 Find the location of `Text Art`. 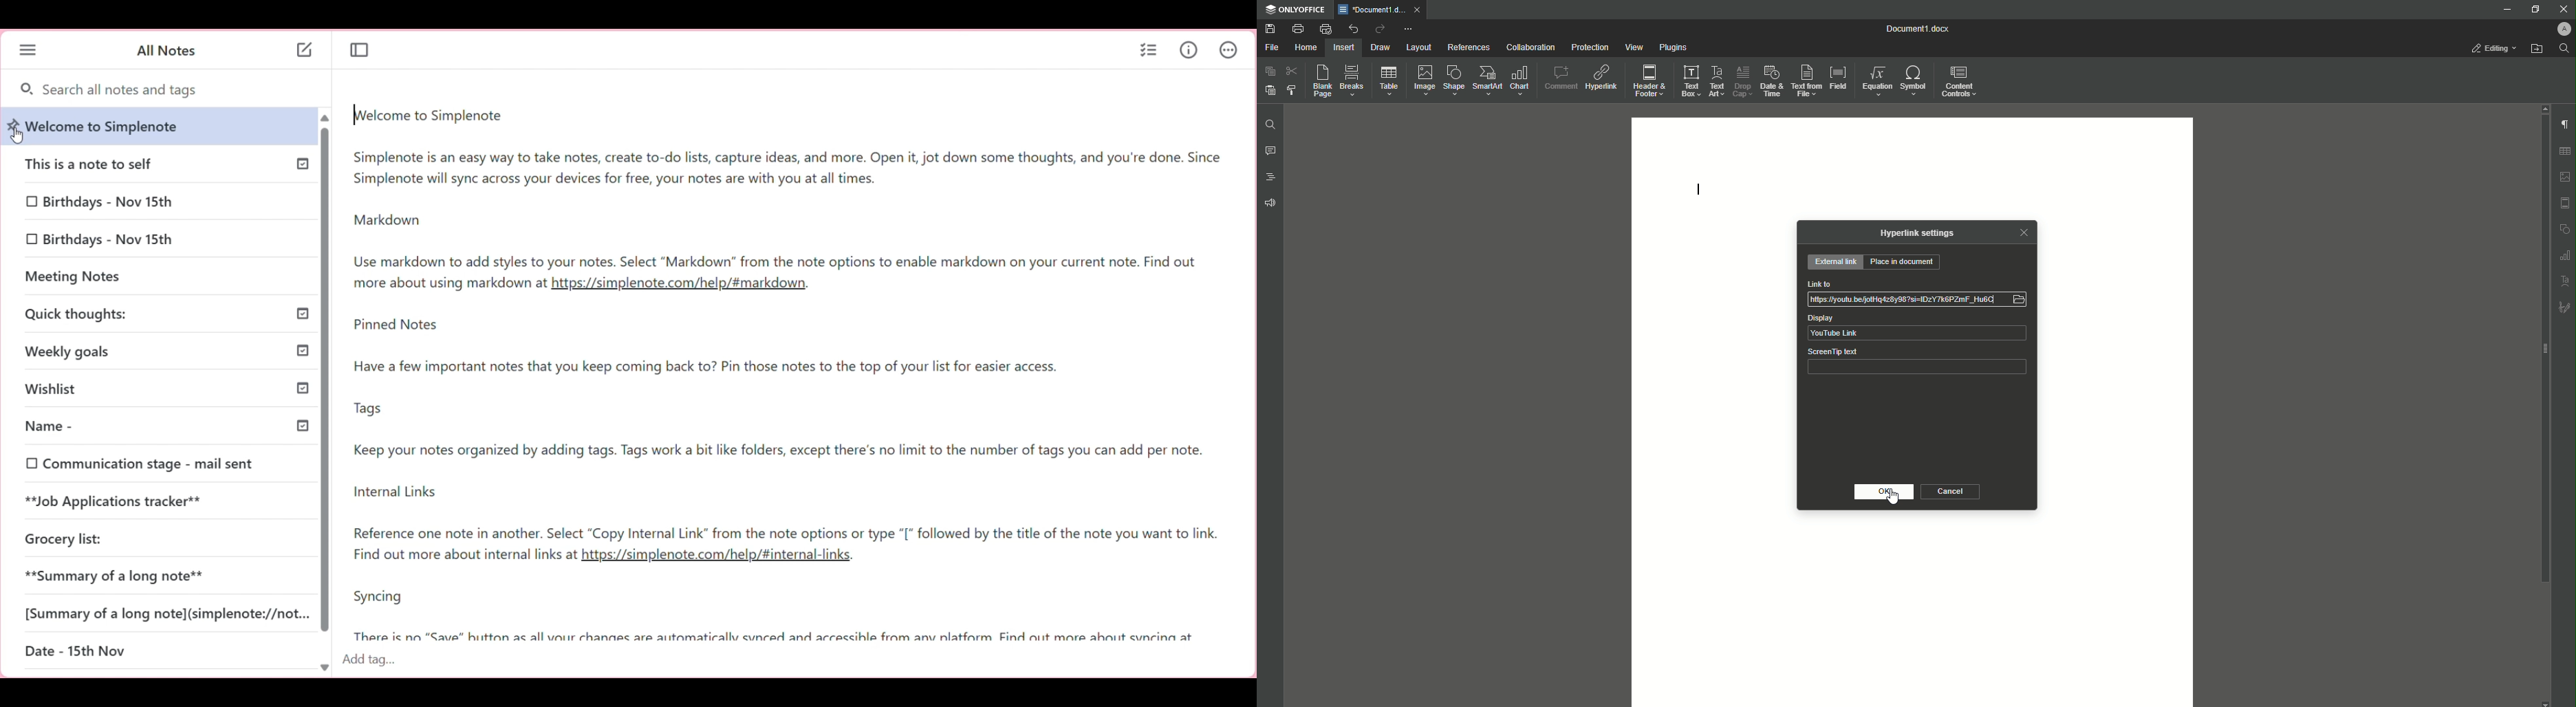

Text Art is located at coordinates (1718, 81).